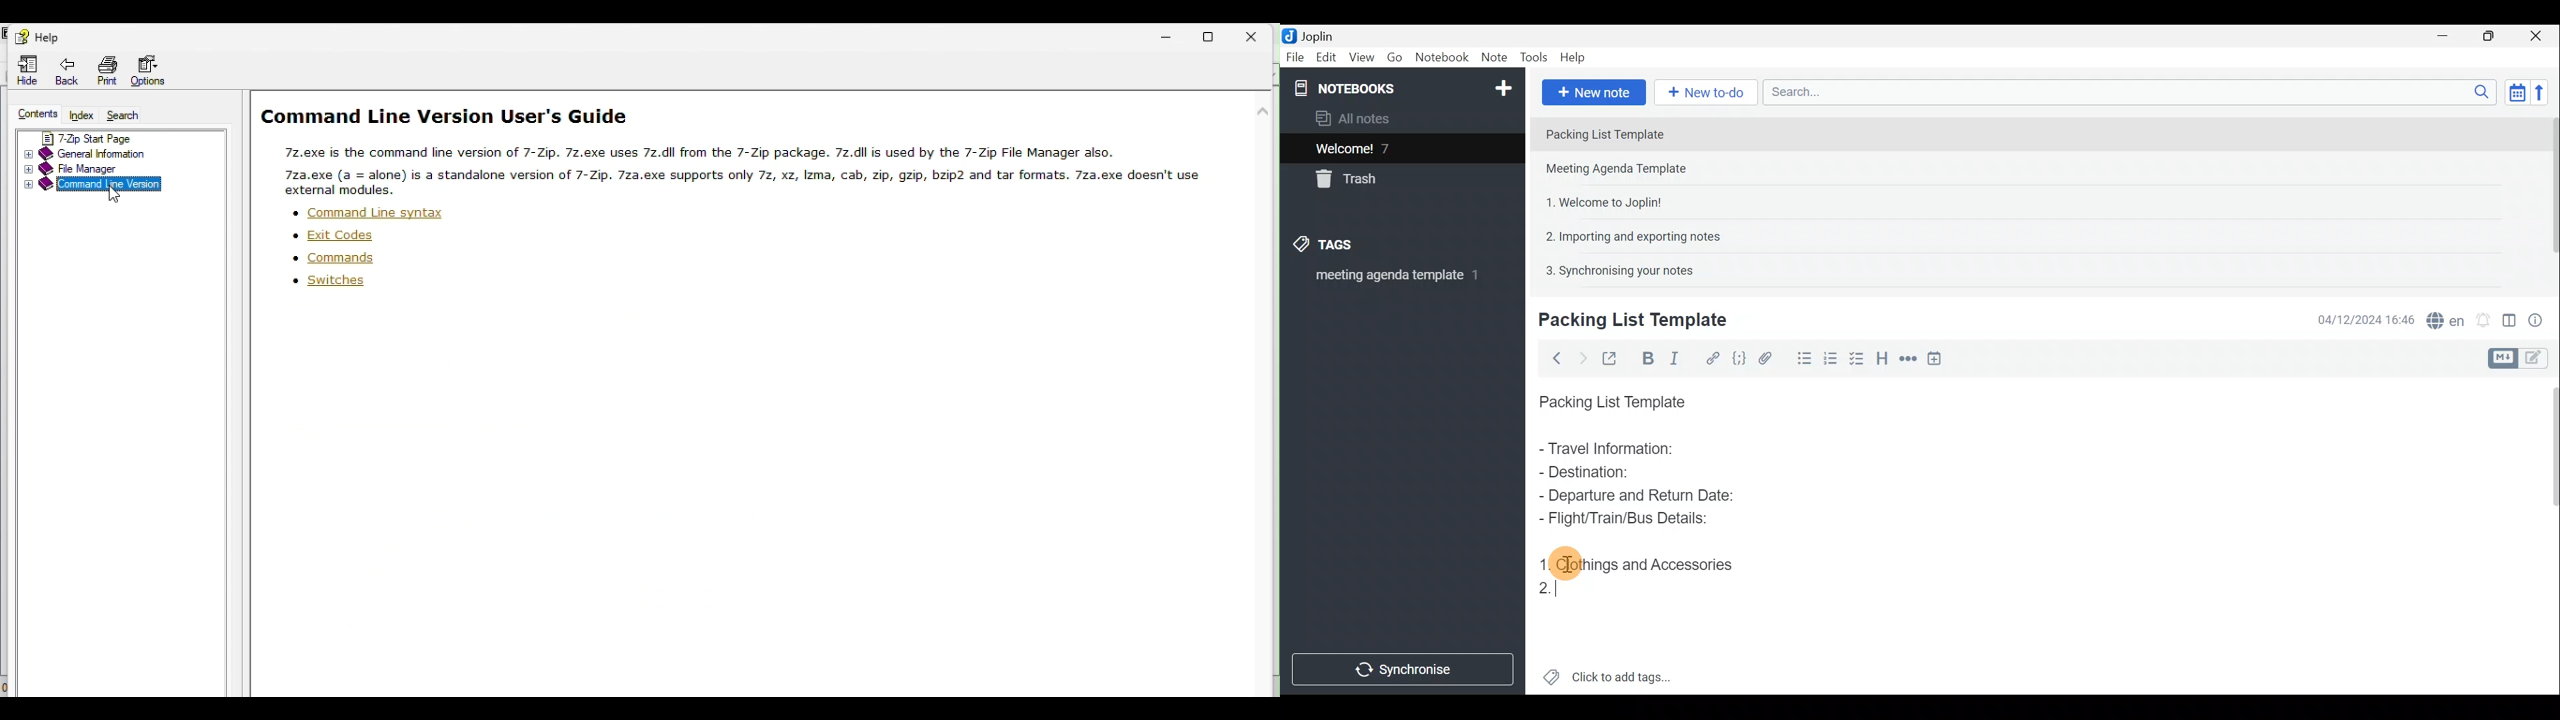  What do you see at coordinates (1405, 671) in the screenshot?
I see `Synchronise` at bounding box center [1405, 671].